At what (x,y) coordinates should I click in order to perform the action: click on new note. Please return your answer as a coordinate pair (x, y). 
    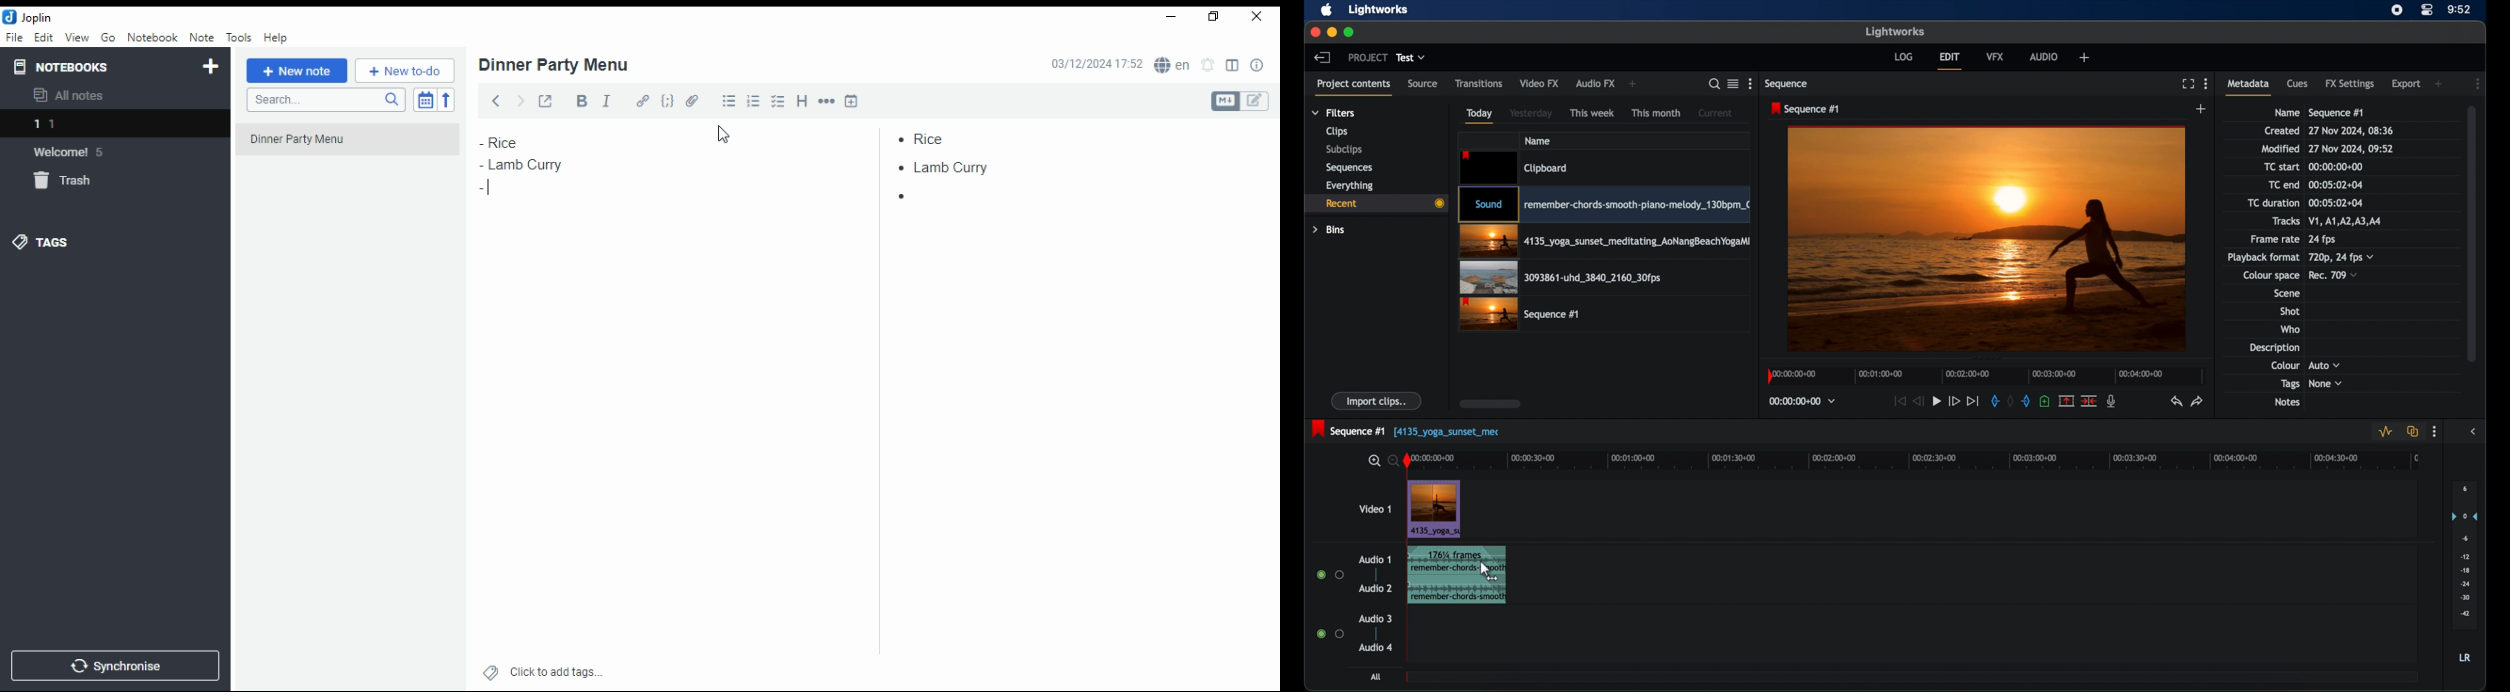
    Looking at the image, I should click on (296, 71).